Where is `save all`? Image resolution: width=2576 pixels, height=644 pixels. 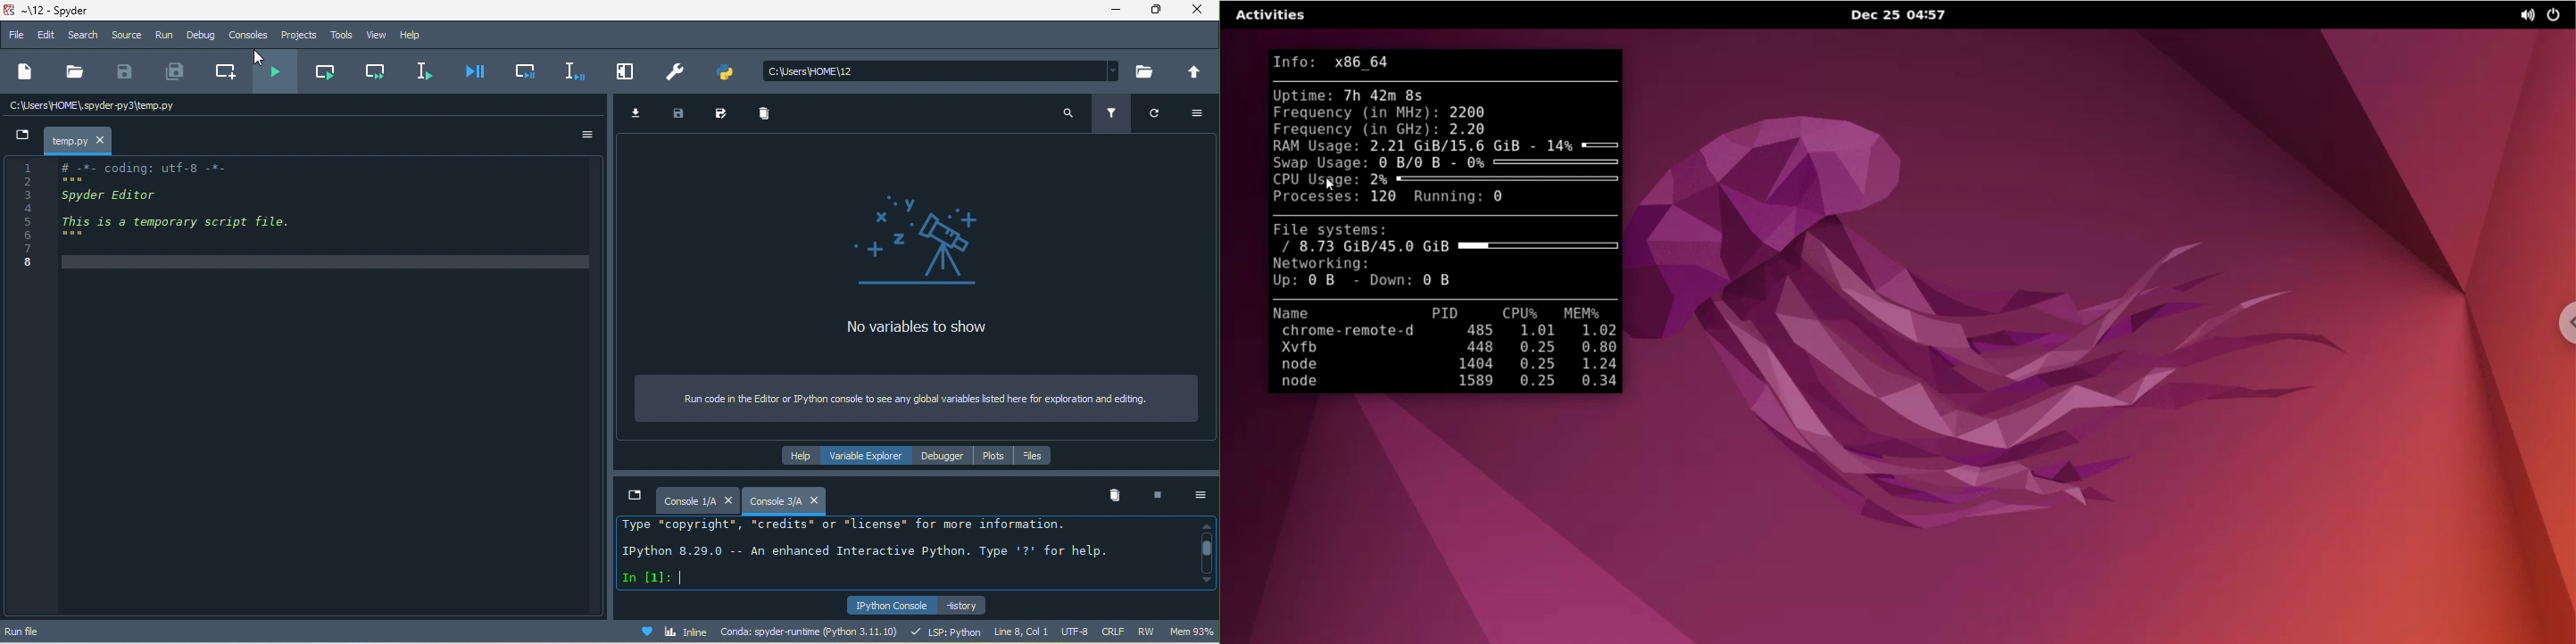 save all is located at coordinates (174, 71).